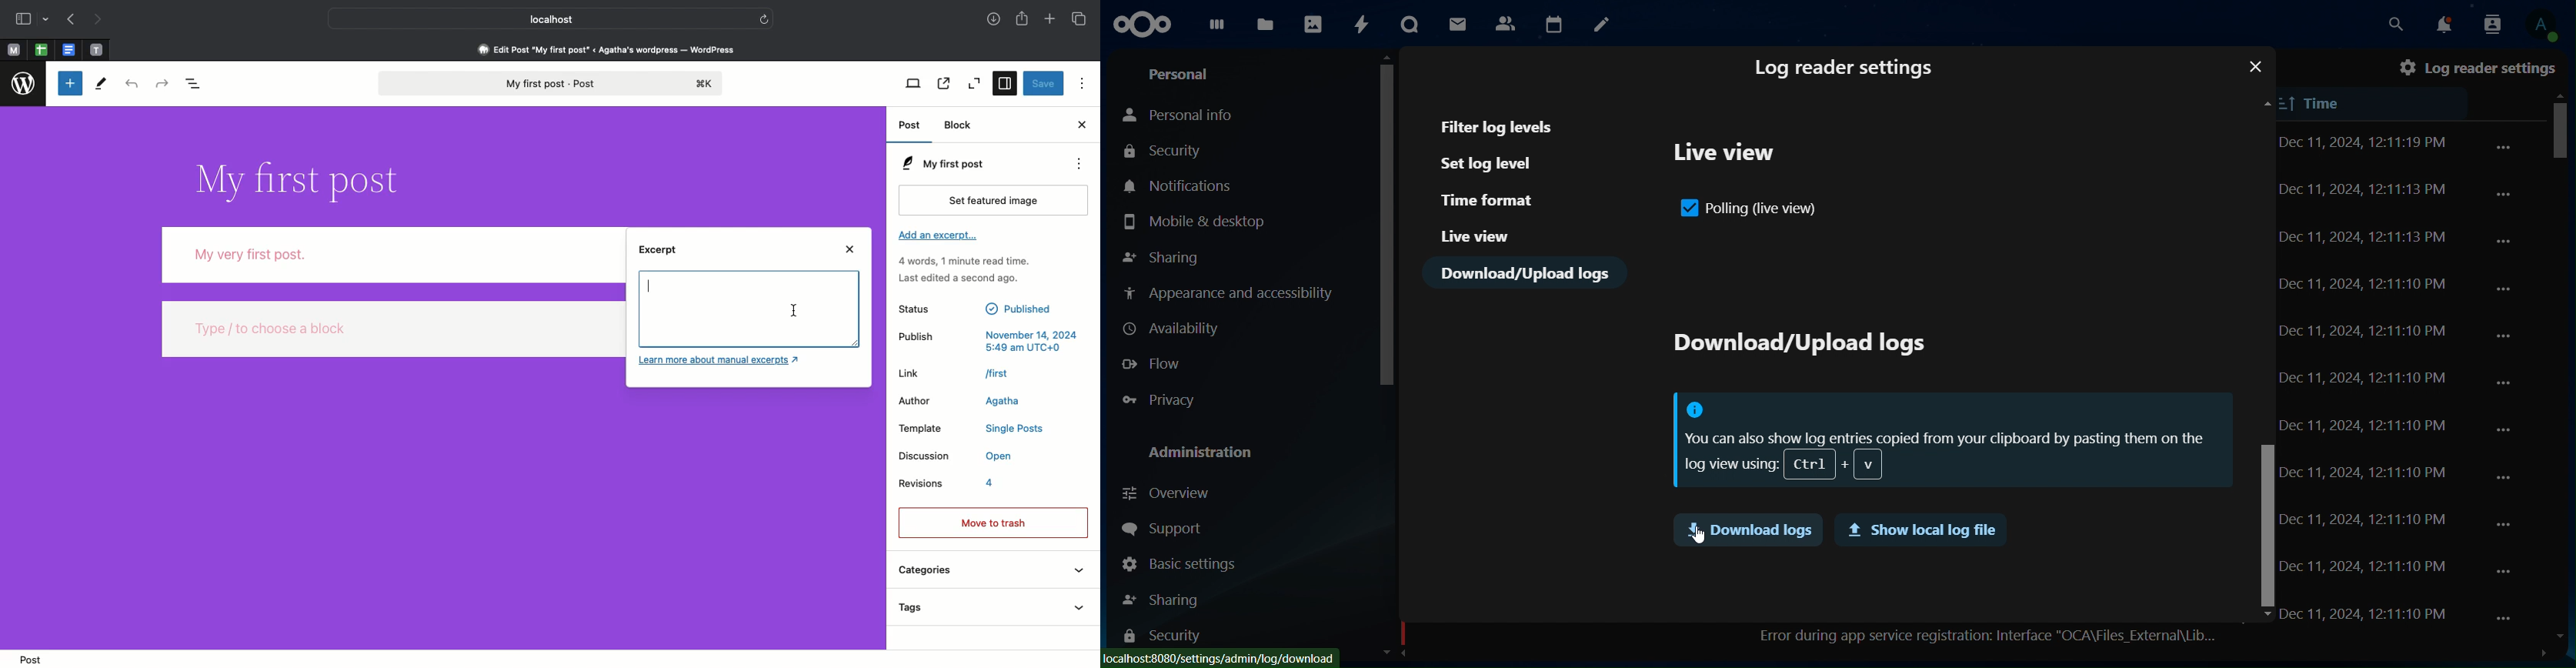  I want to click on basic settings, so click(1180, 564).